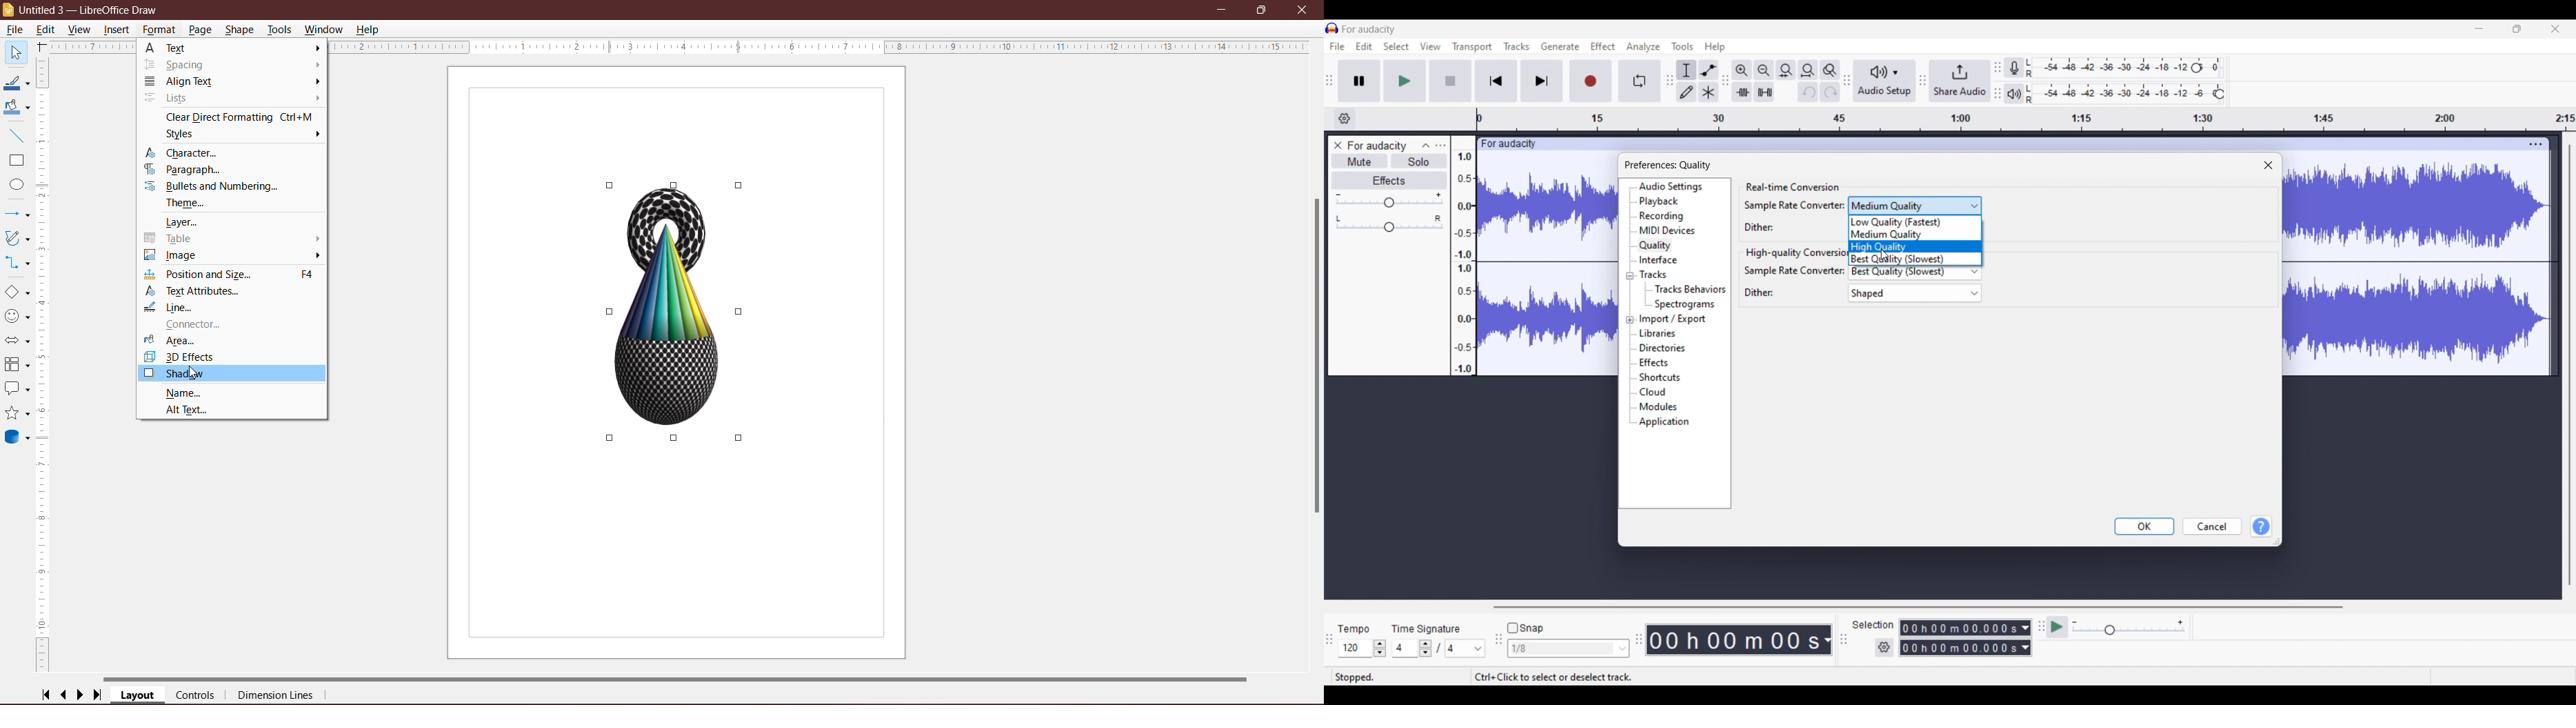 This screenshot has width=2576, height=728. I want to click on Play/Play once, so click(1405, 80).